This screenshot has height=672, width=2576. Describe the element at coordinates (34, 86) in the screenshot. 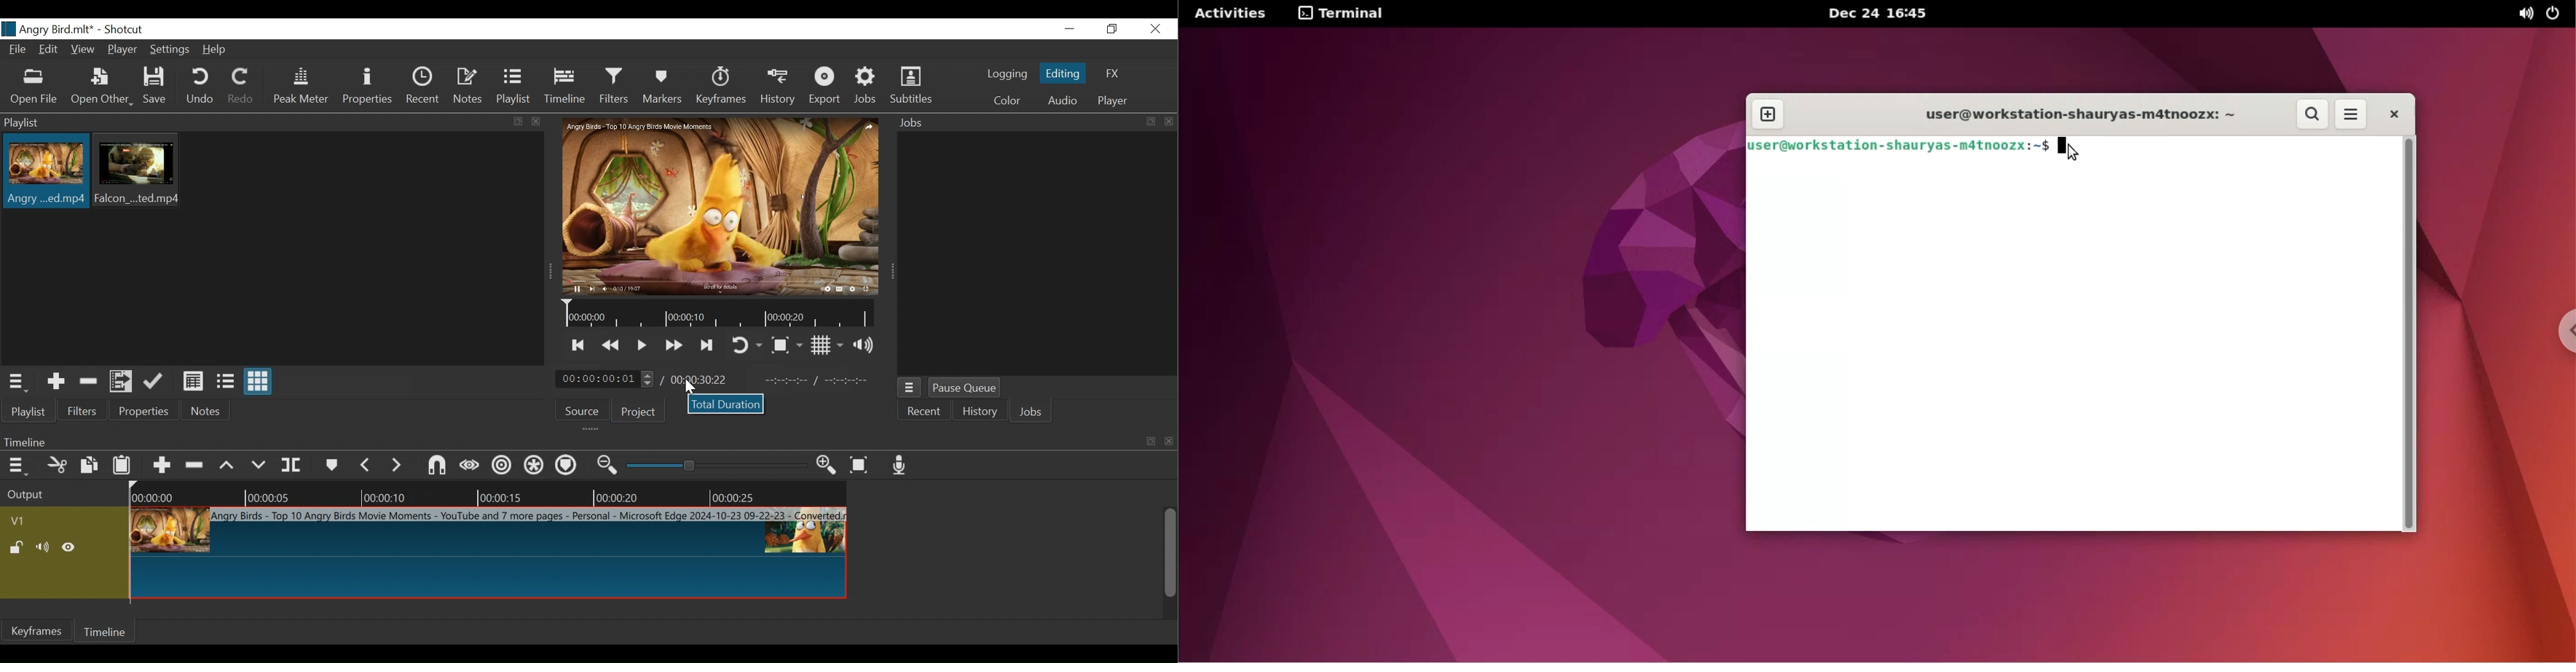

I see `Open File` at that location.